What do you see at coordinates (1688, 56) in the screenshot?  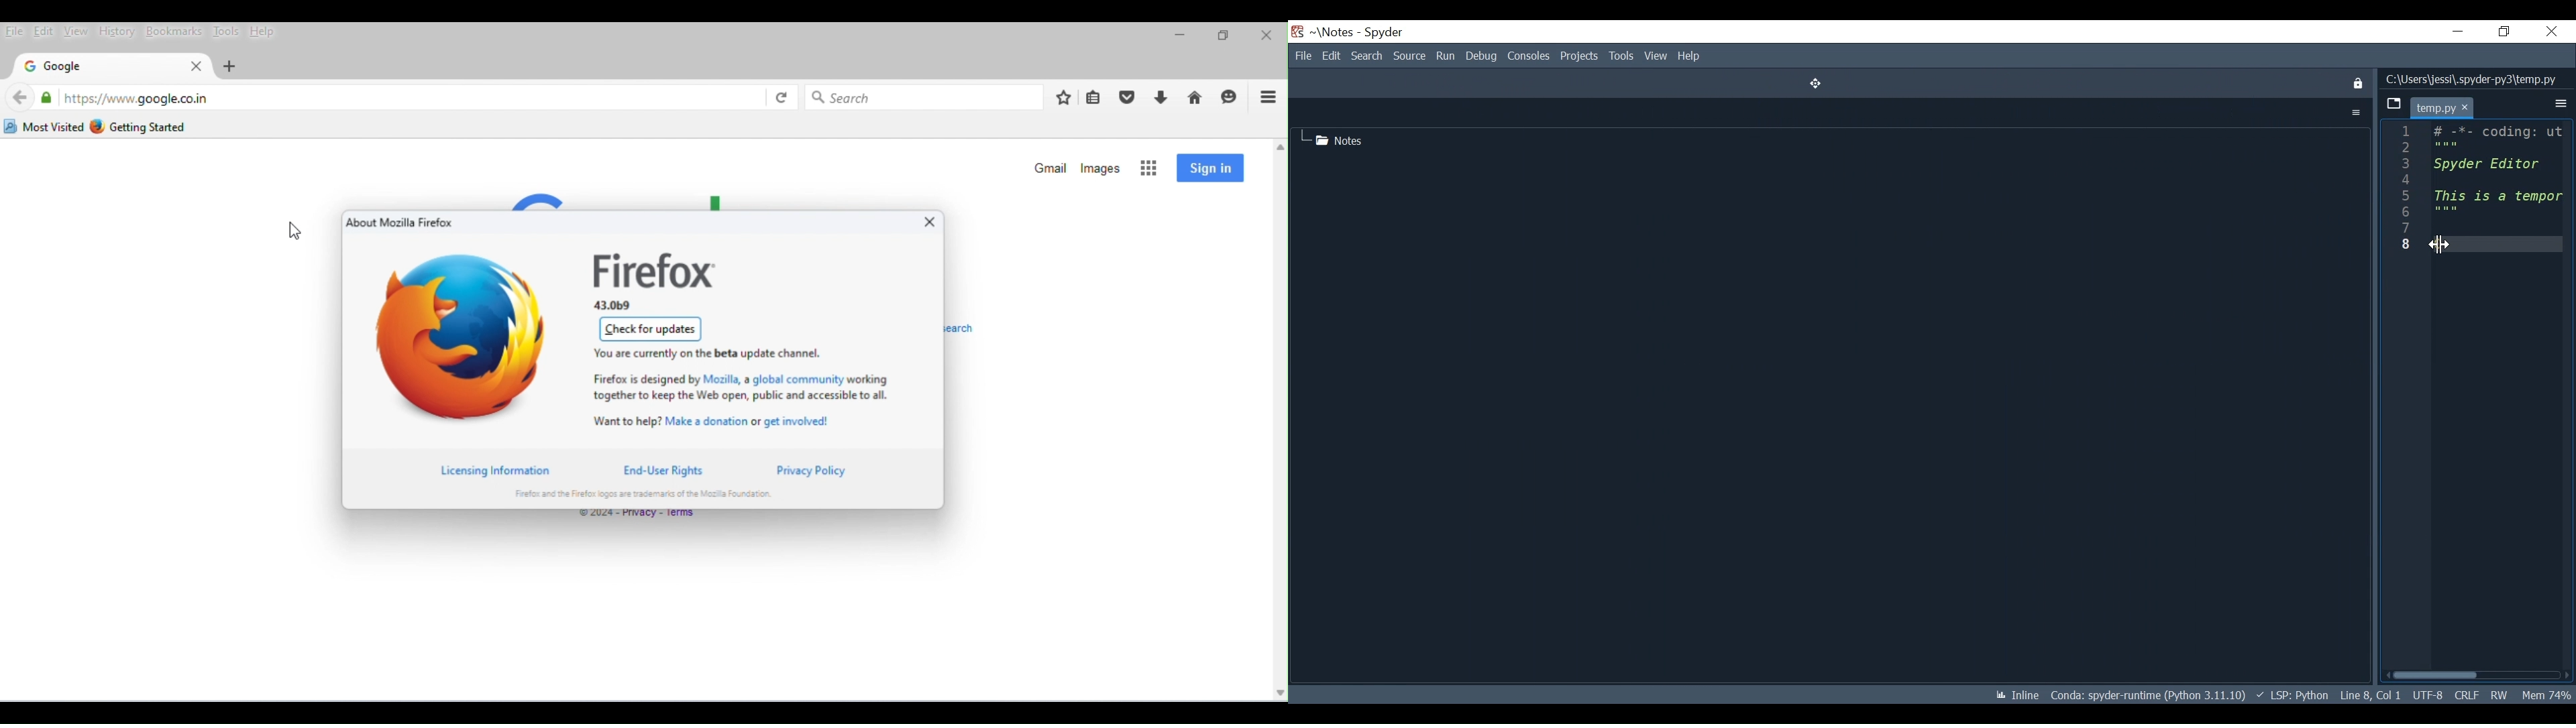 I see `Help` at bounding box center [1688, 56].